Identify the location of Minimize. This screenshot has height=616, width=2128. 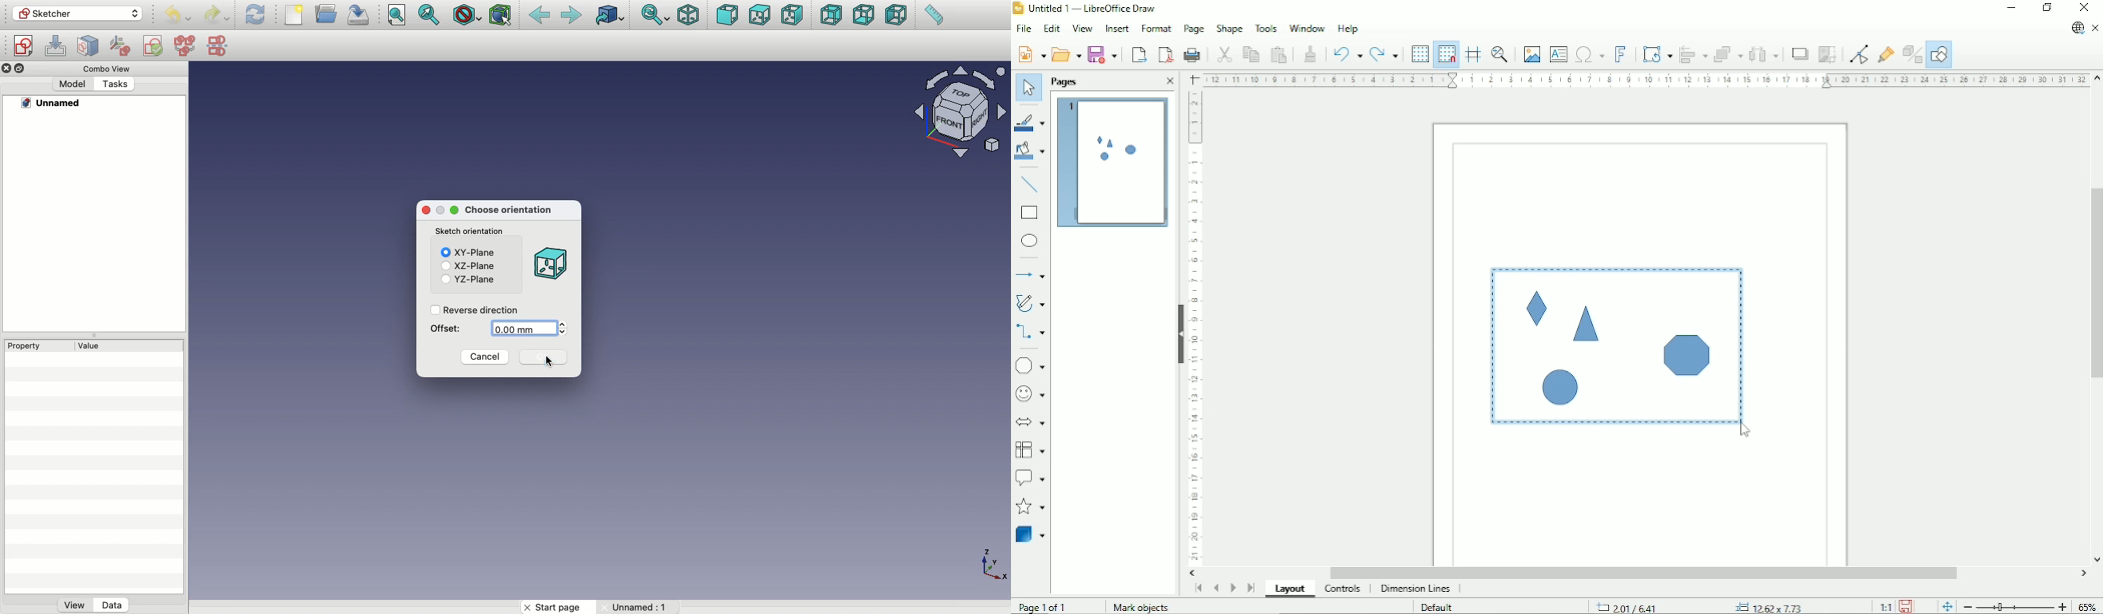
(2013, 8).